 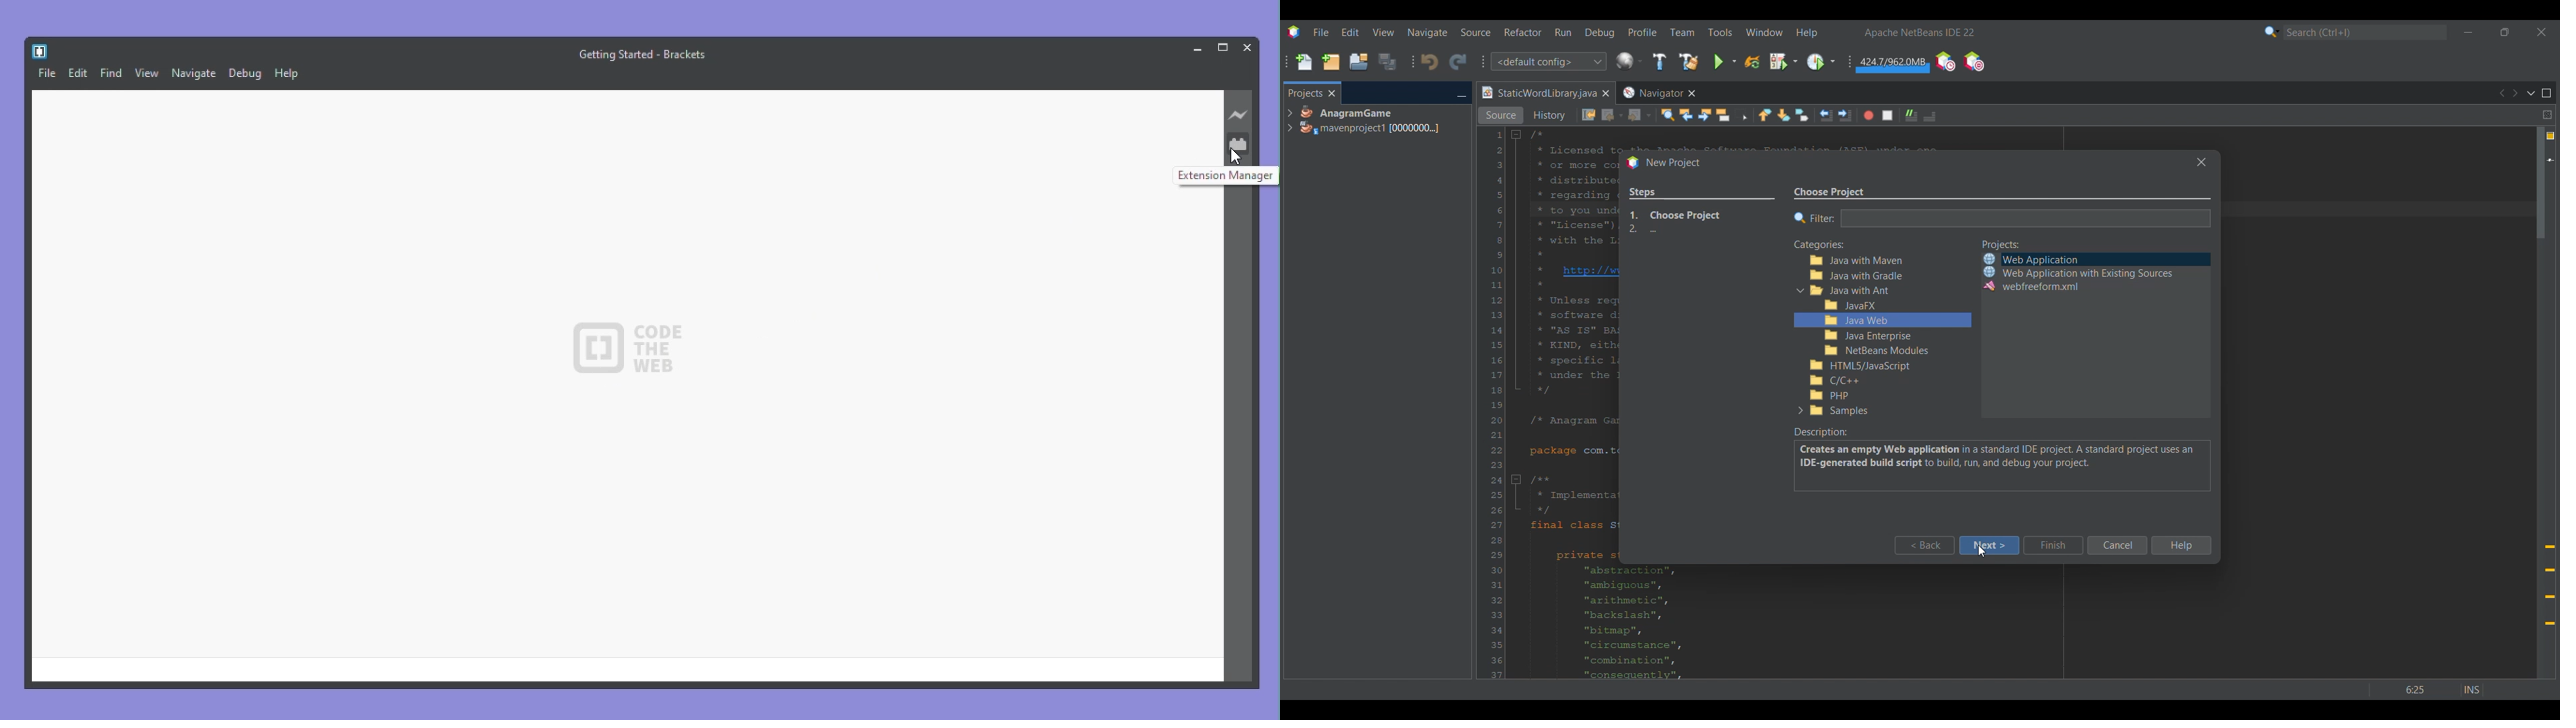 What do you see at coordinates (1236, 144) in the screenshot?
I see `extension manager` at bounding box center [1236, 144].